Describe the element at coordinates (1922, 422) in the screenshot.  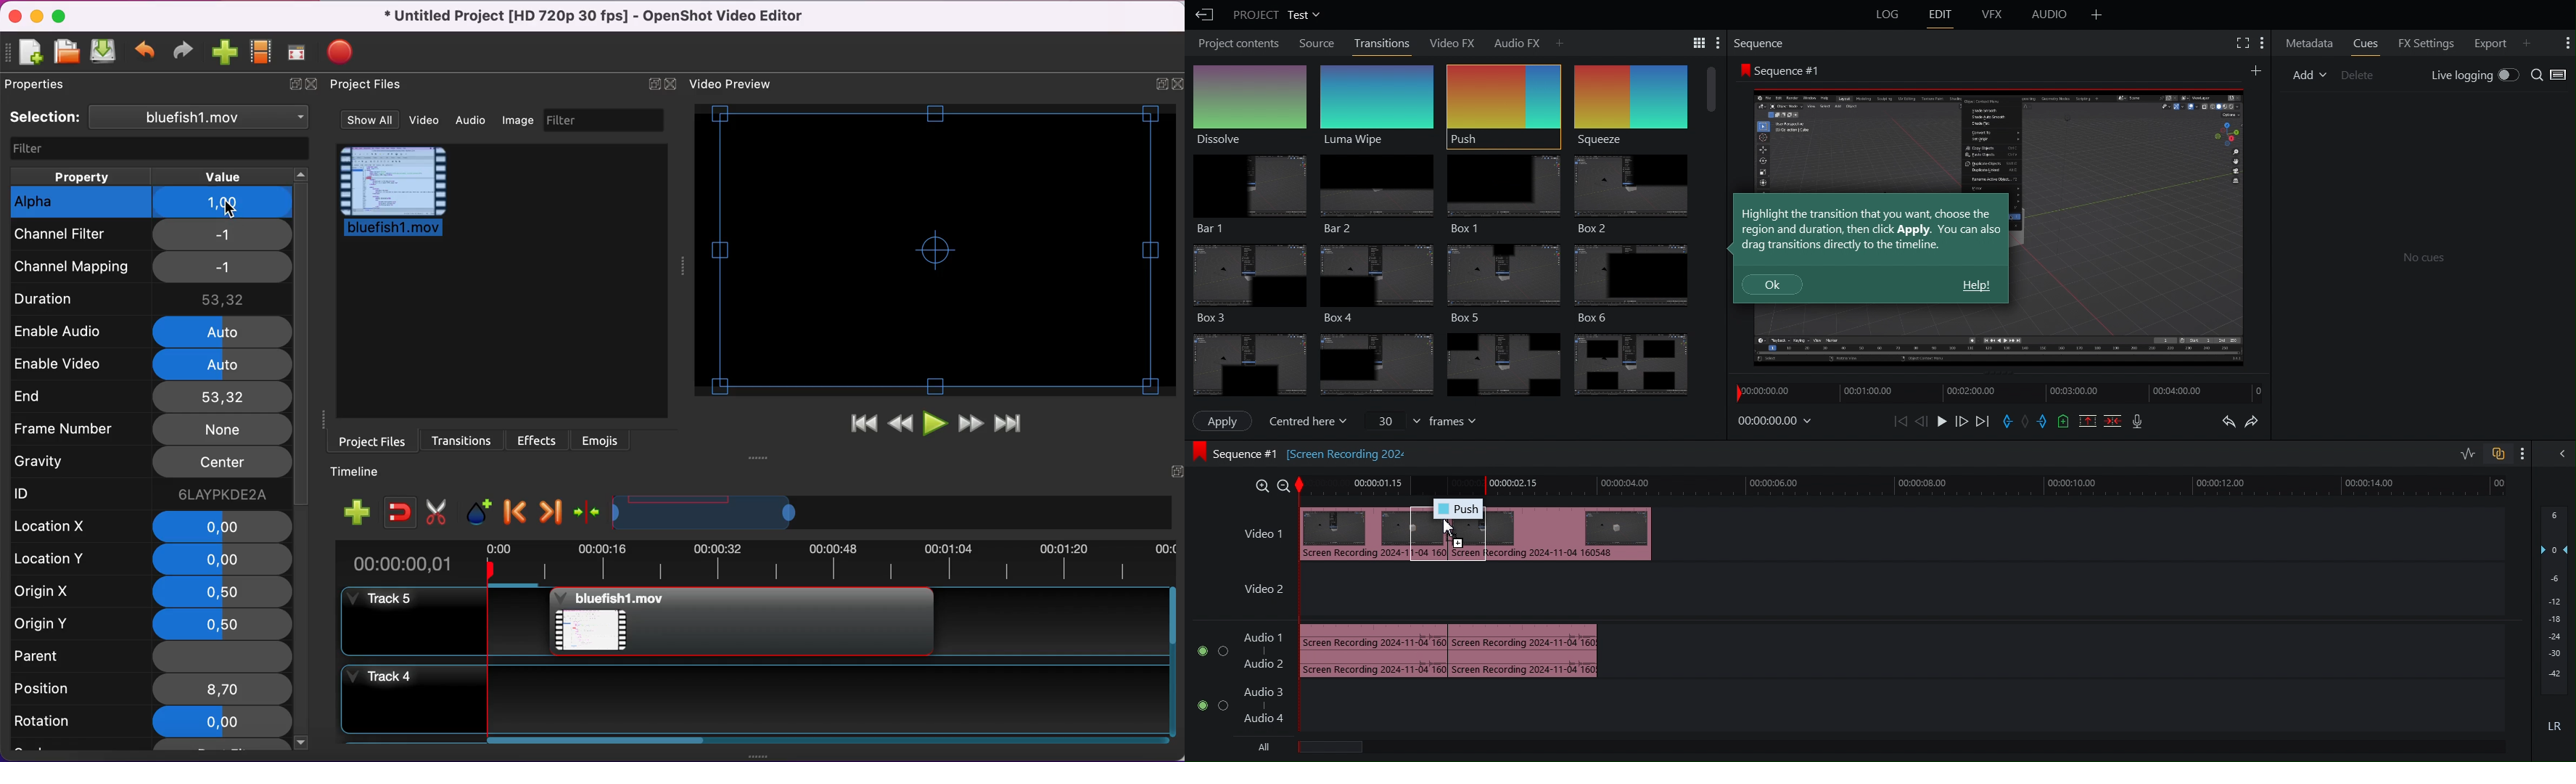
I see `Move Back` at that location.